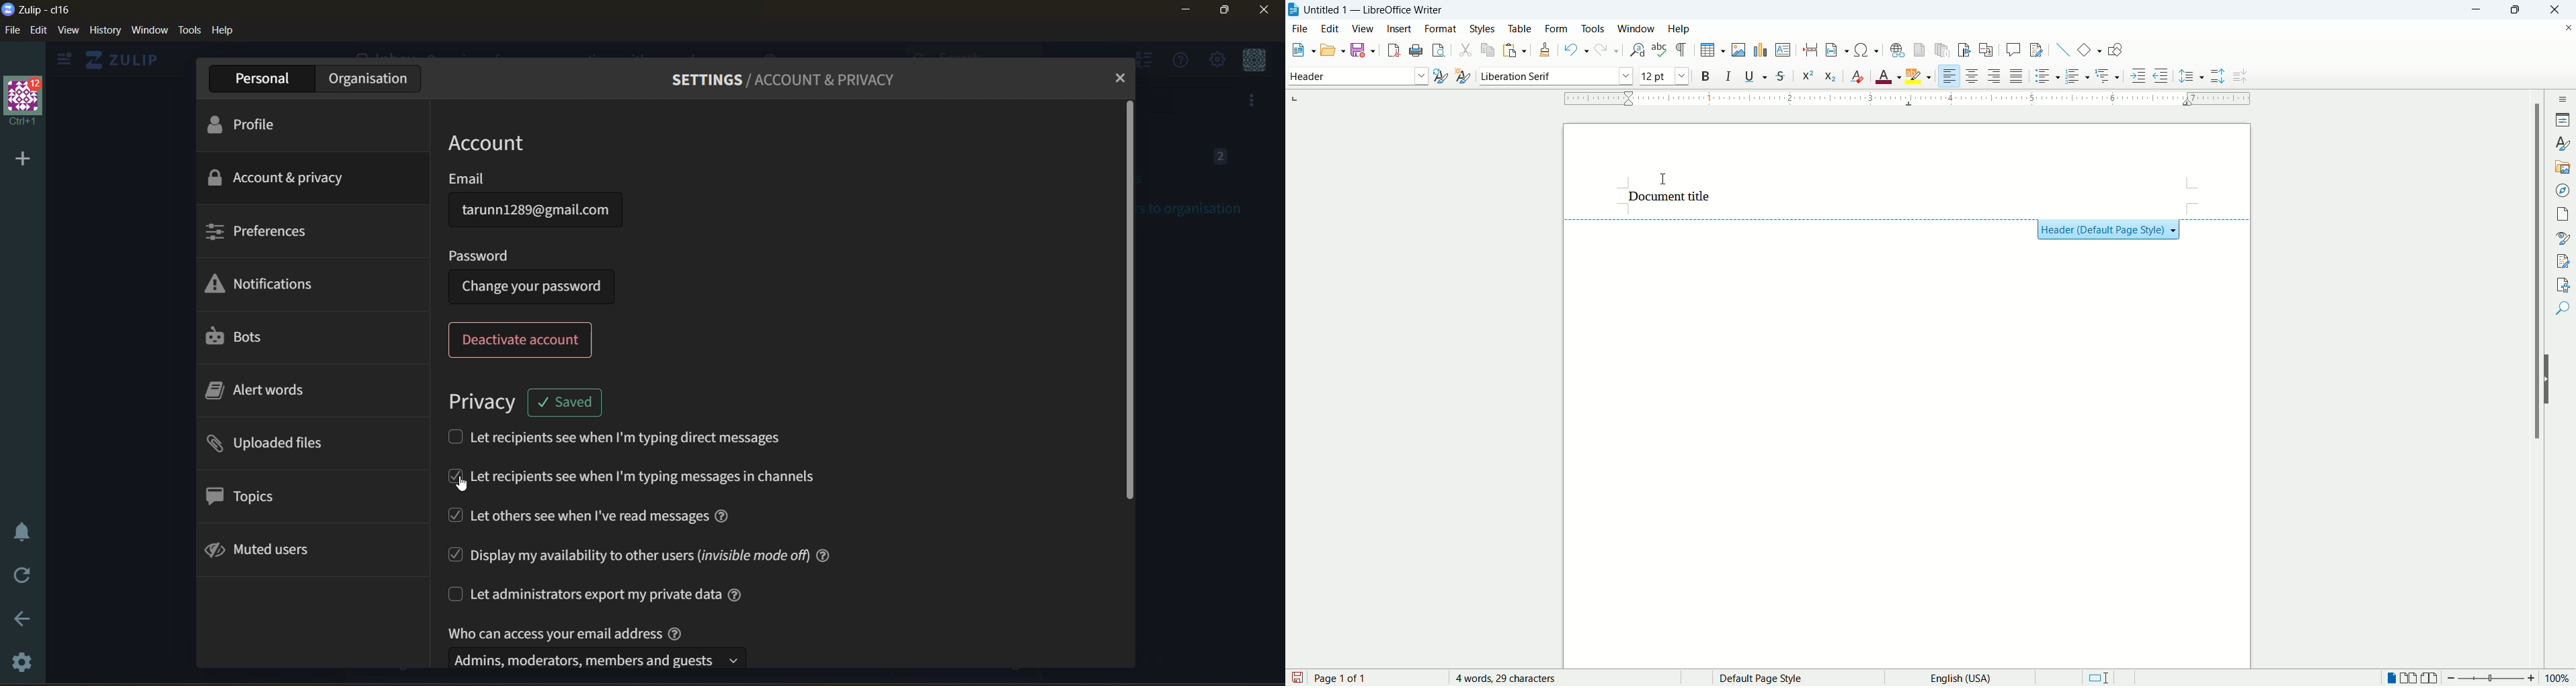 The image size is (2576, 700). Describe the element at coordinates (263, 79) in the screenshot. I see `personal` at that location.